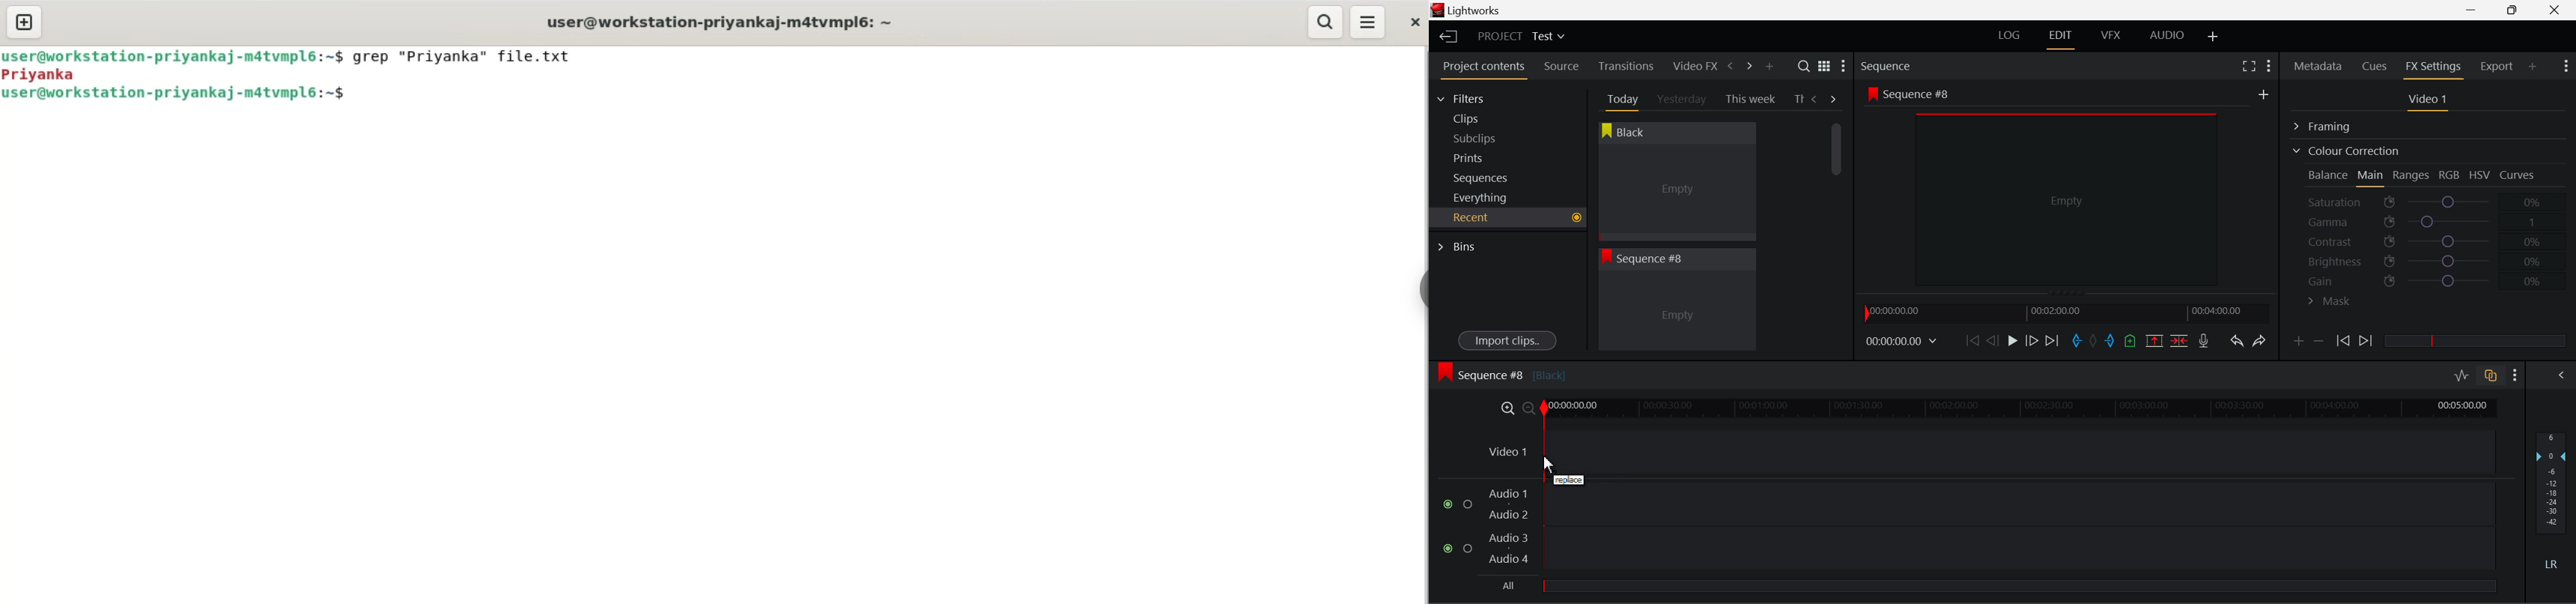 The image size is (2576, 616). I want to click on Source, so click(1561, 66).